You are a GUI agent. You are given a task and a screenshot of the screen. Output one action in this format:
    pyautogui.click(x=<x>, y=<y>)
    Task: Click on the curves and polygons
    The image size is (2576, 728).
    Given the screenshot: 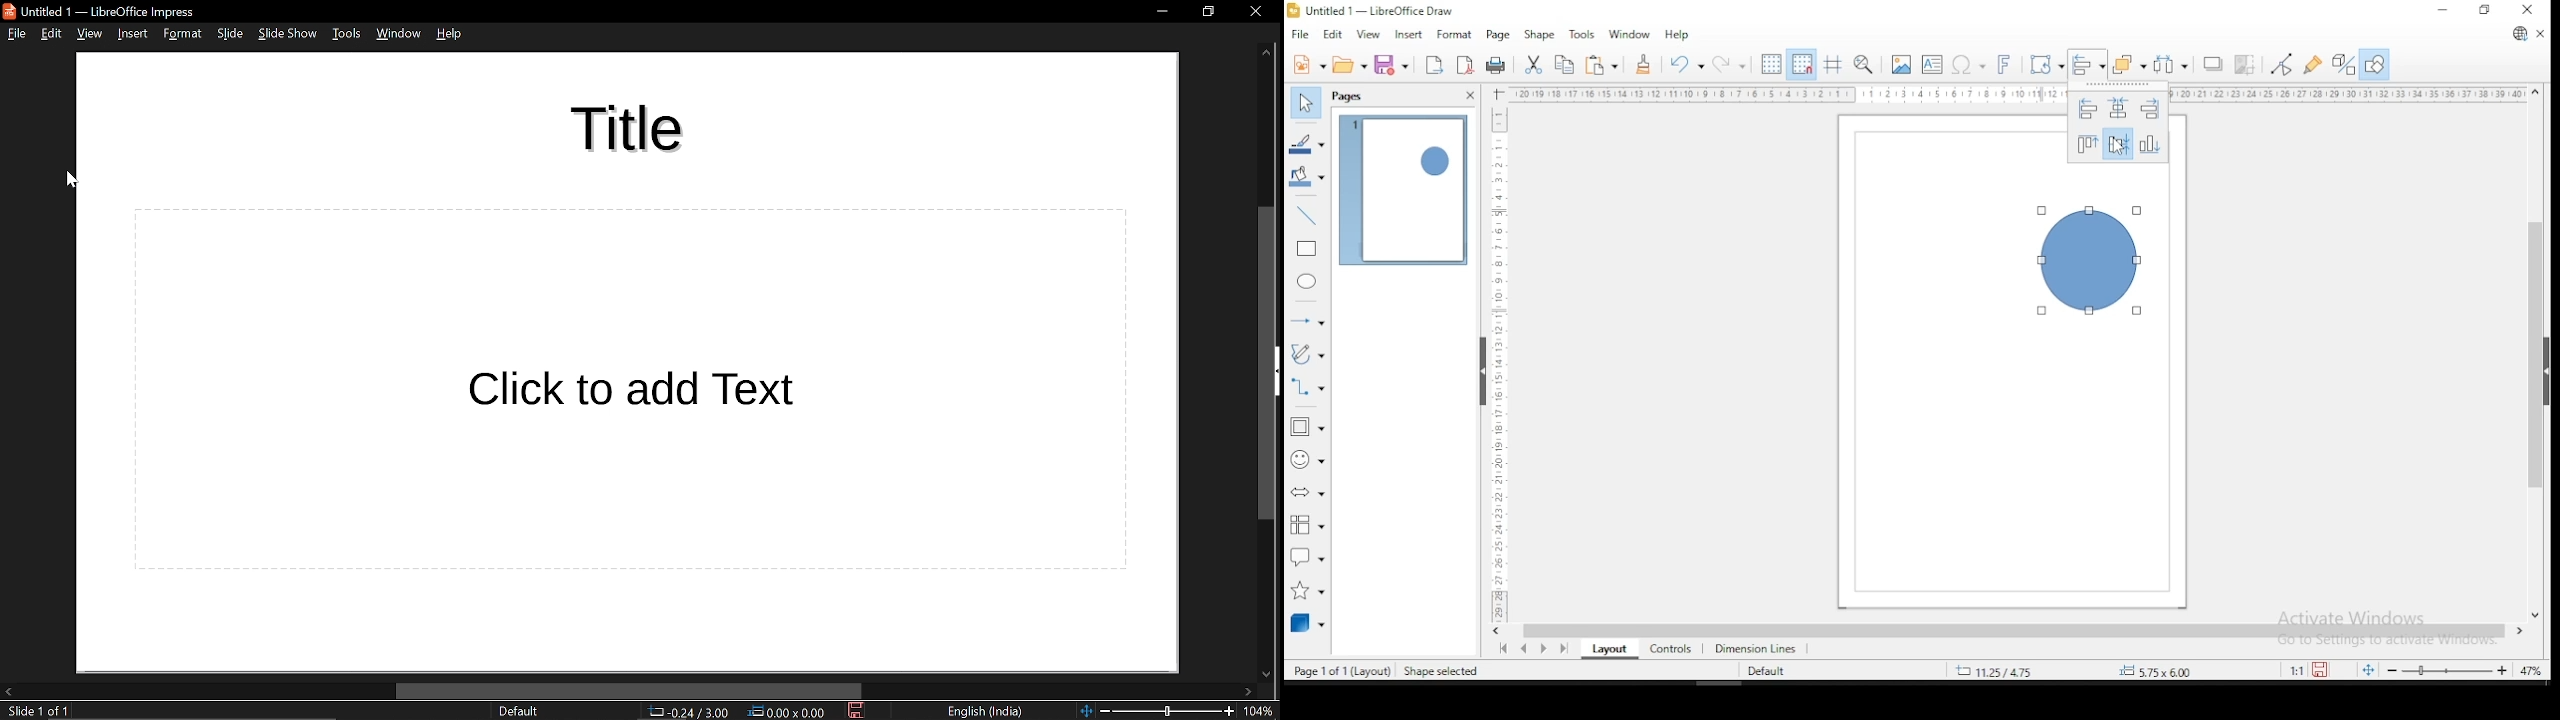 What is the action you would take?
    pyautogui.click(x=1308, y=354)
    